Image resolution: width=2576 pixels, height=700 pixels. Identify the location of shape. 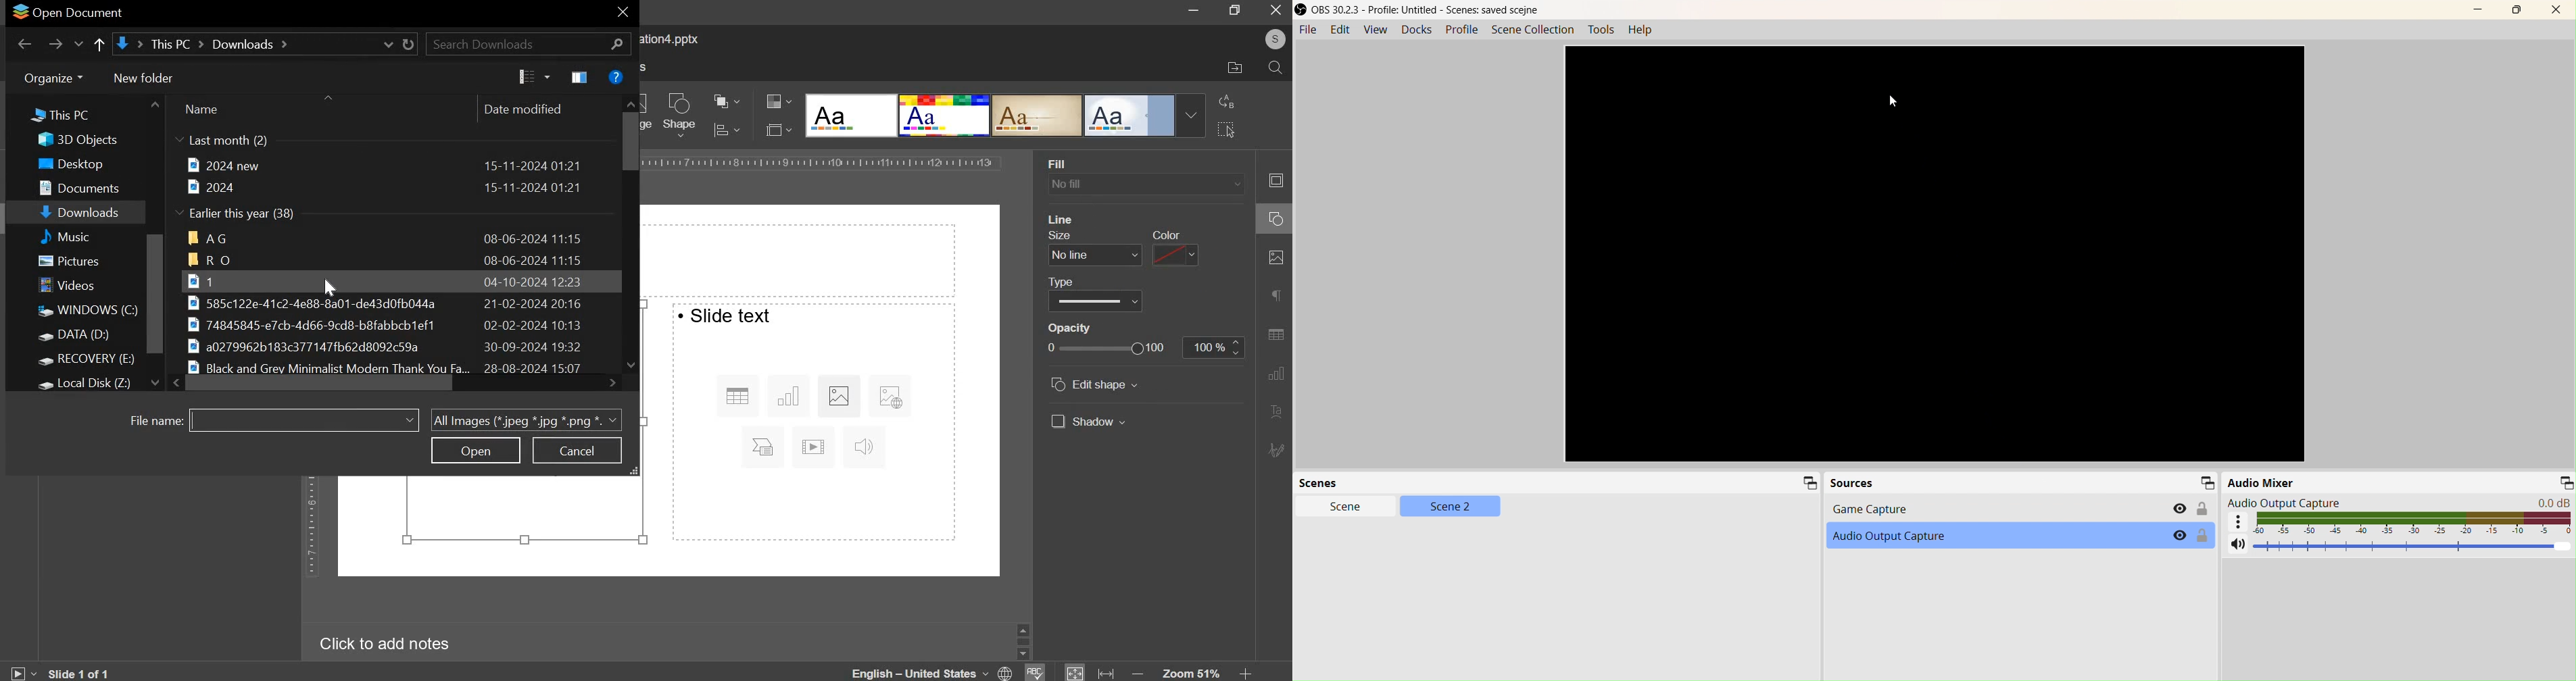
(680, 115).